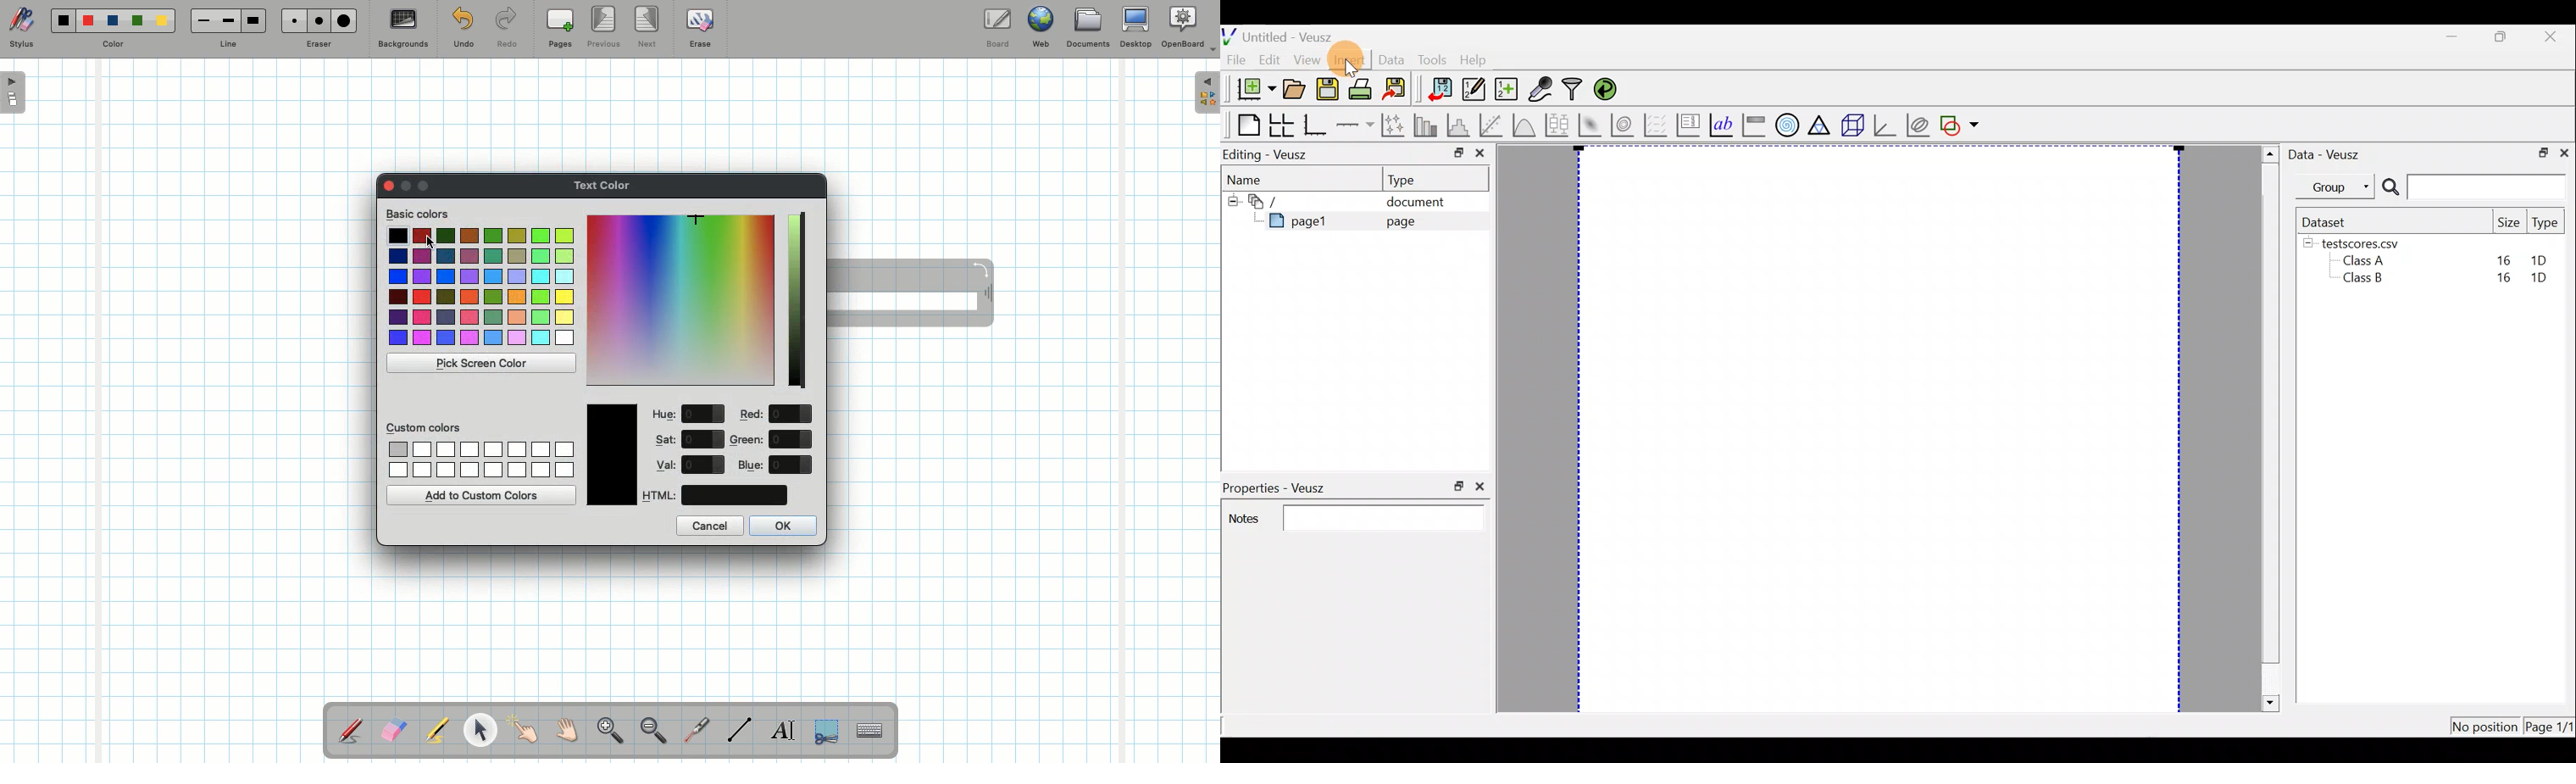  I want to click on Type, so click(2546, 223).